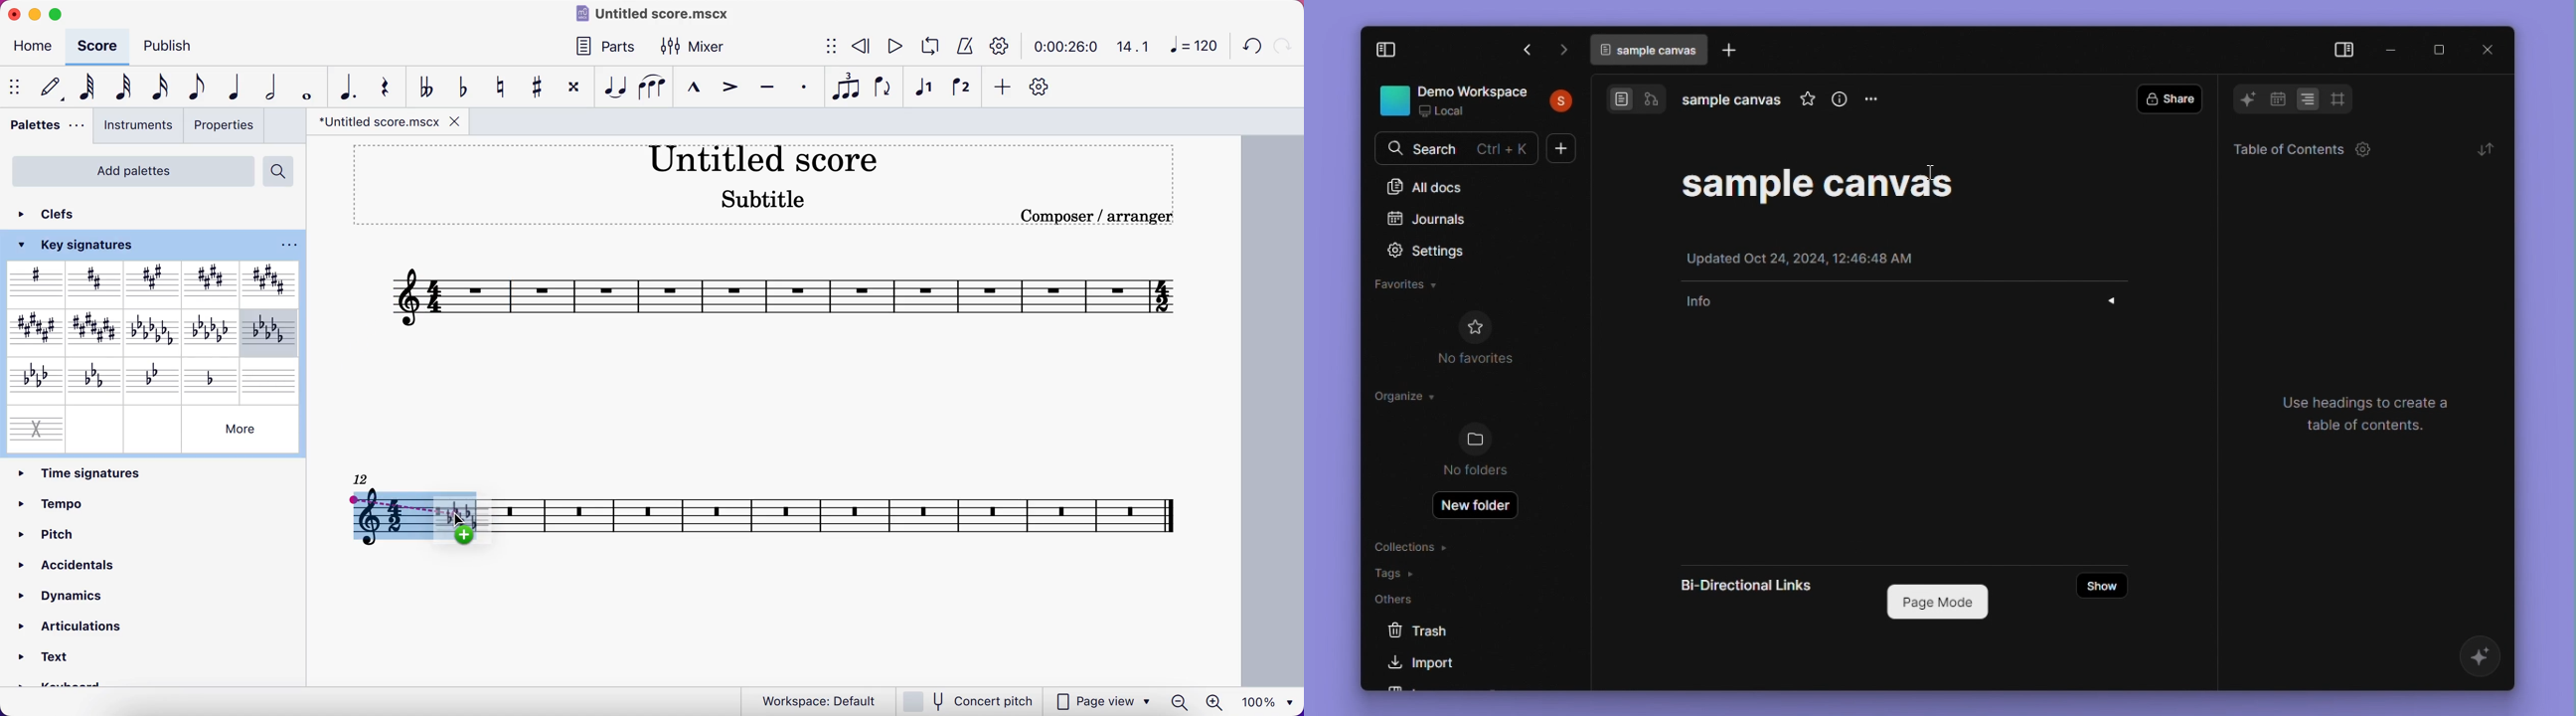  I want to click on F minor, so click(32, 379).